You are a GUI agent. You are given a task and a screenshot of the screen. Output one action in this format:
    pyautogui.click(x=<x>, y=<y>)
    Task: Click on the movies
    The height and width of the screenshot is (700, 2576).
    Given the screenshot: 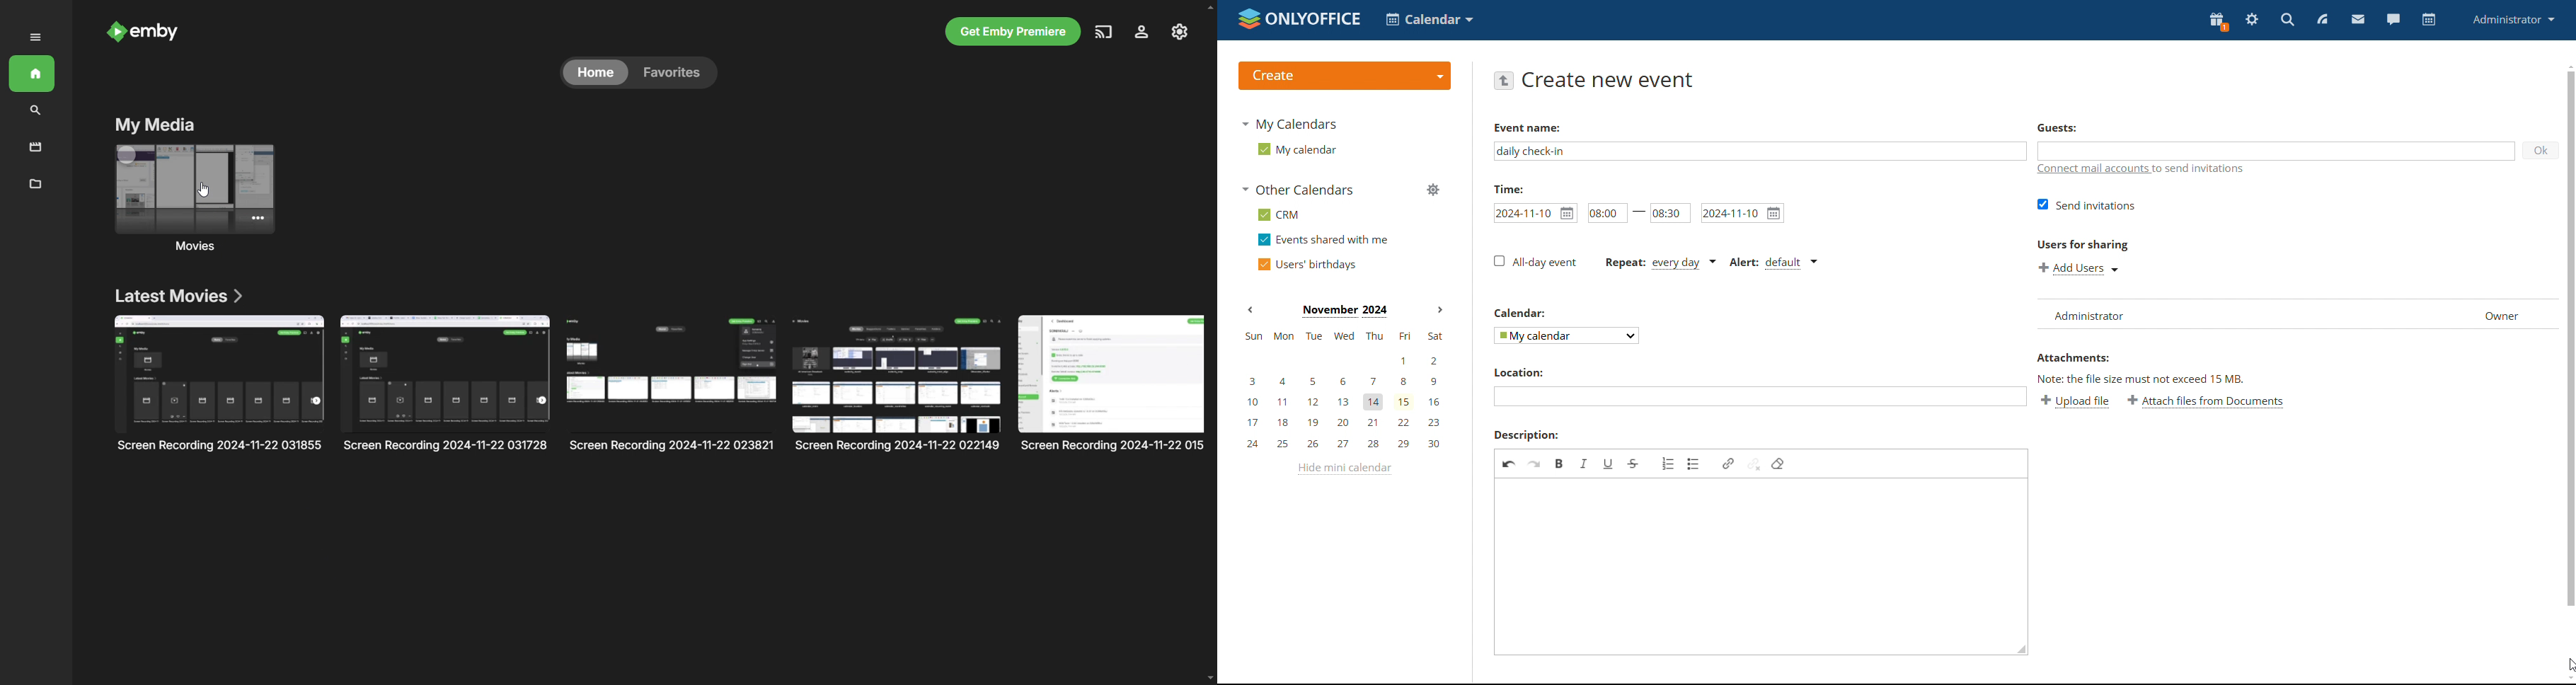 What is the action you would take?
    pyautogui.click(x=195, y=246)
    